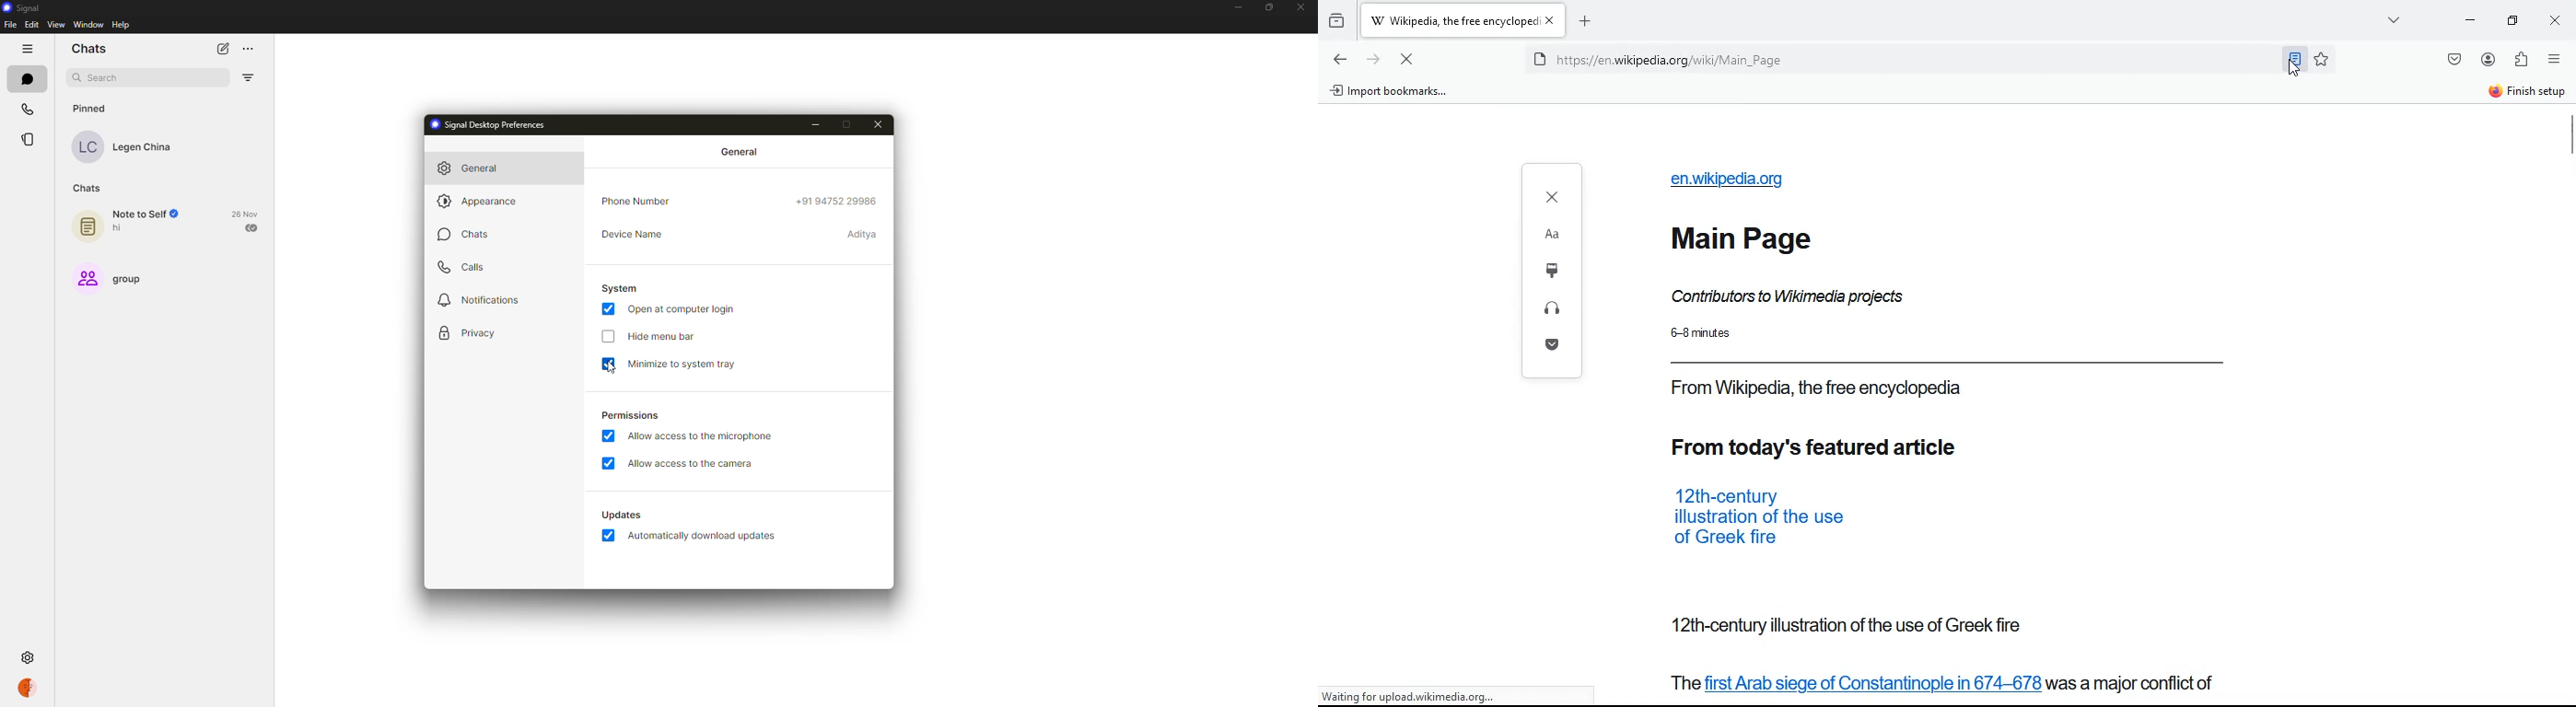 The width and height of the screenshot is (2576, 728). What do you see at coordinates (614, 367) in the screenshot?
I see `cursor` at bounding box center [614, 367].